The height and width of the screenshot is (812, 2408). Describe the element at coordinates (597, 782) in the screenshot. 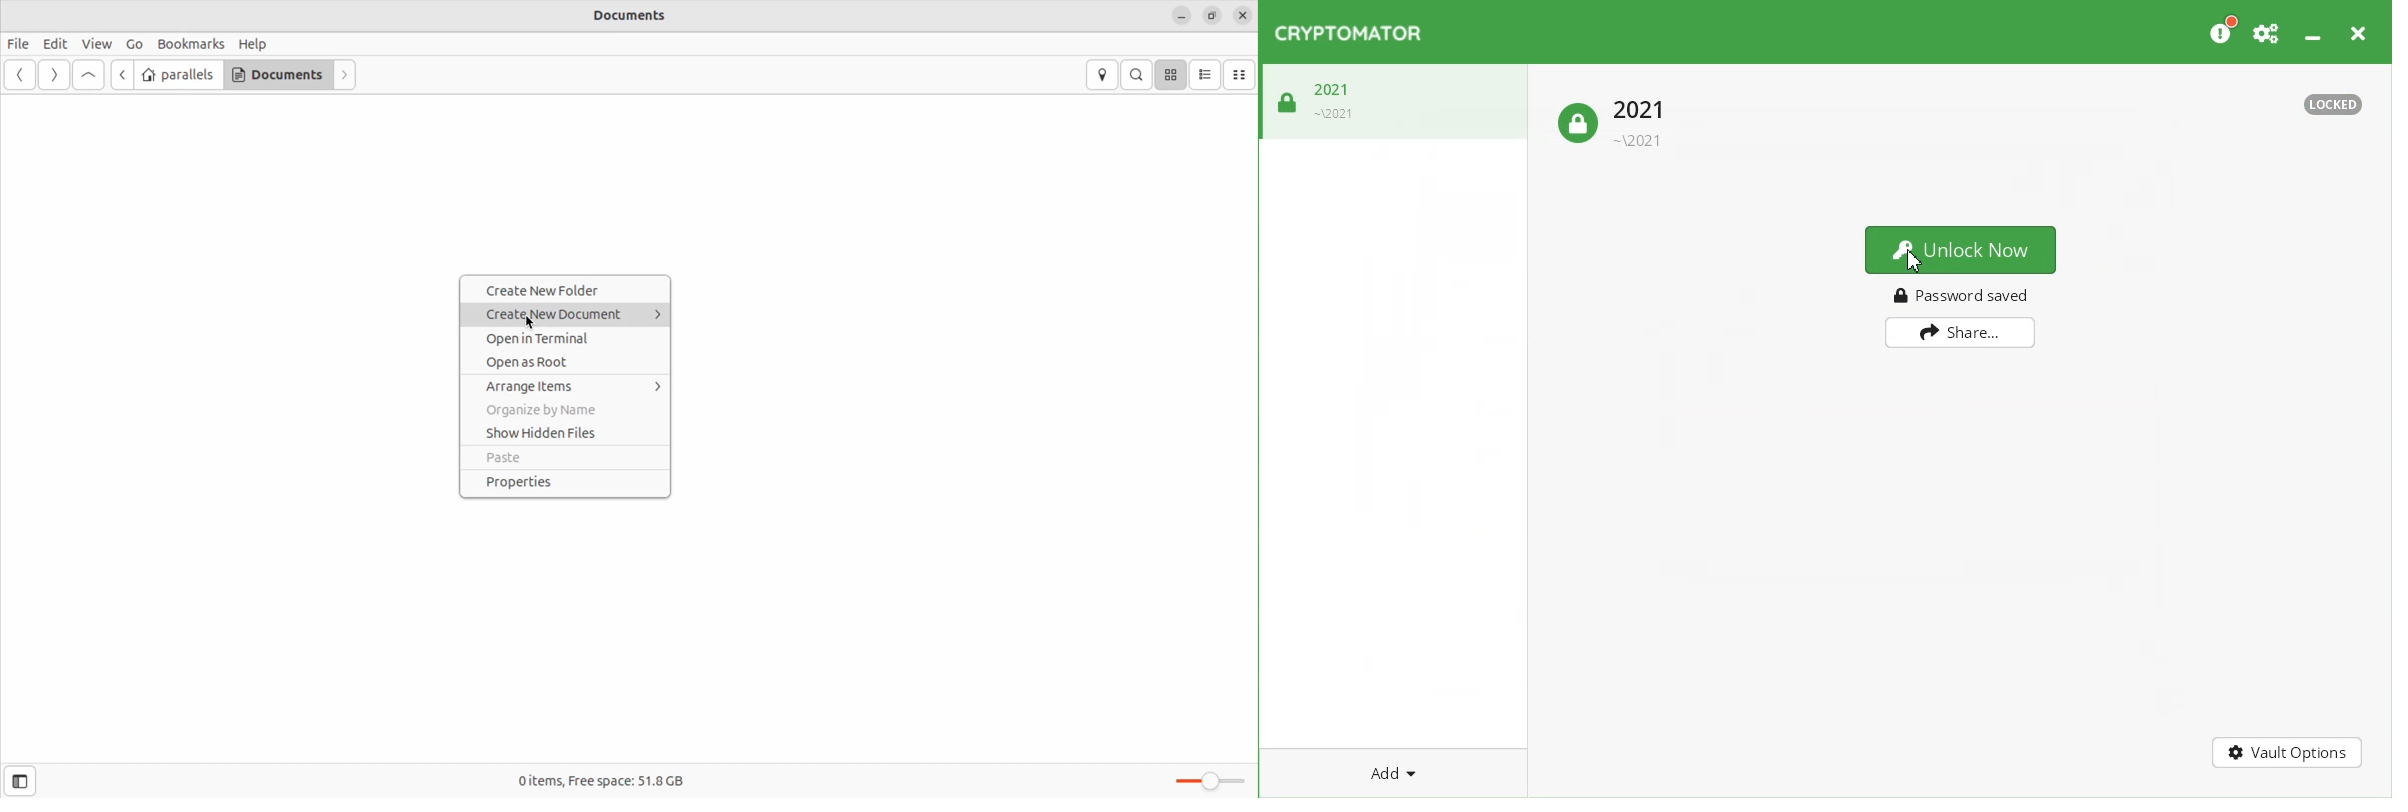

I see `0 items, Free space: 51.8 GB` at that location.